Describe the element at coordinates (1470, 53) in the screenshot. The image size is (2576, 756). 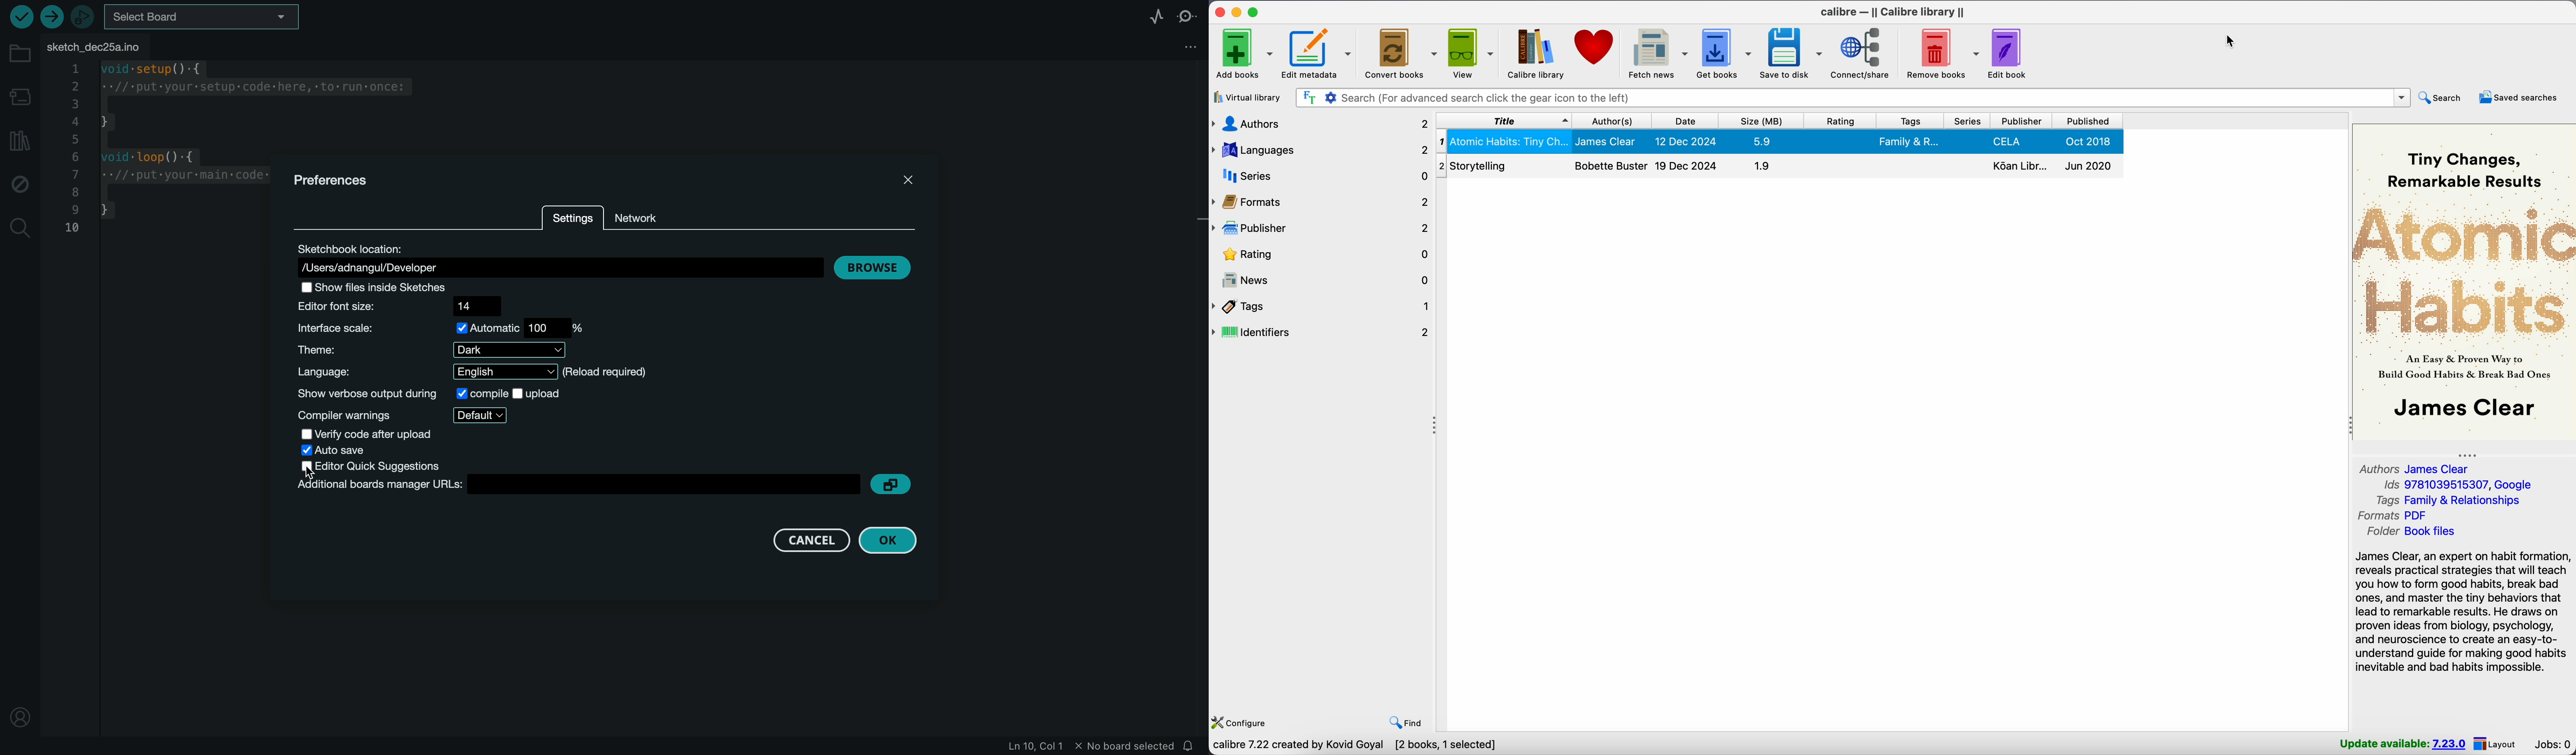
I see `view` at that location.